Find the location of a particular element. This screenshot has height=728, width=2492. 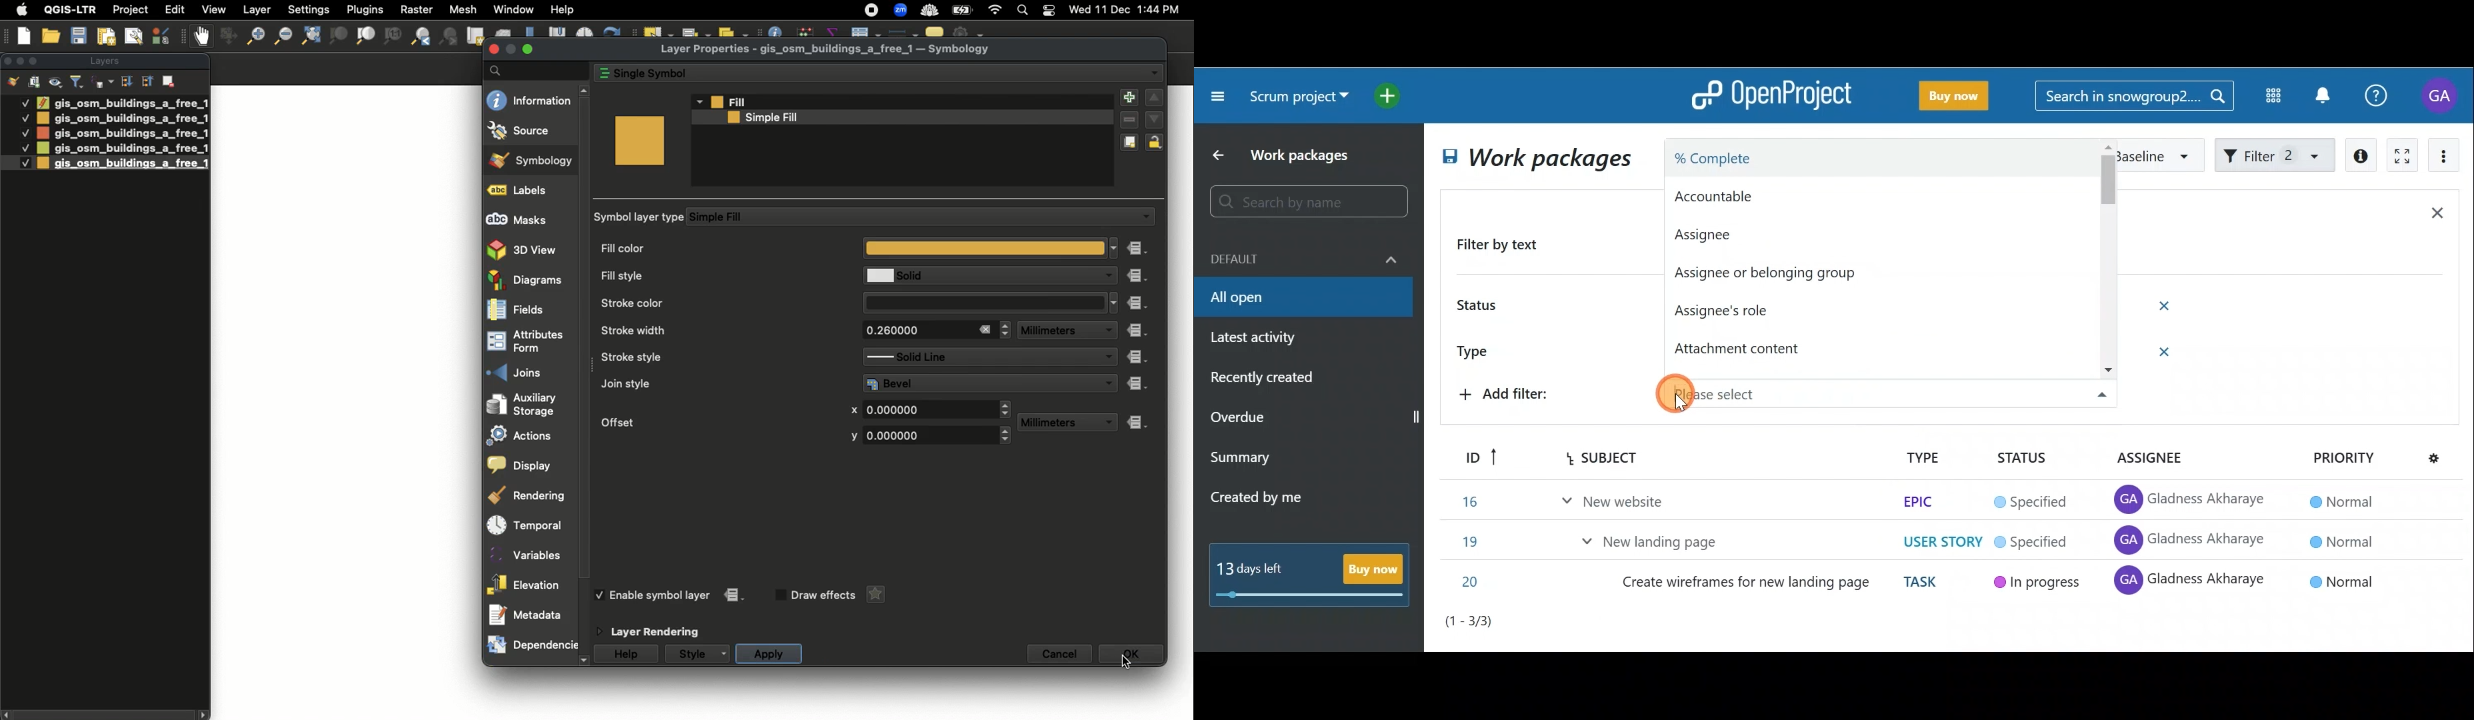

Minimize is located at coordinates (510, 49).